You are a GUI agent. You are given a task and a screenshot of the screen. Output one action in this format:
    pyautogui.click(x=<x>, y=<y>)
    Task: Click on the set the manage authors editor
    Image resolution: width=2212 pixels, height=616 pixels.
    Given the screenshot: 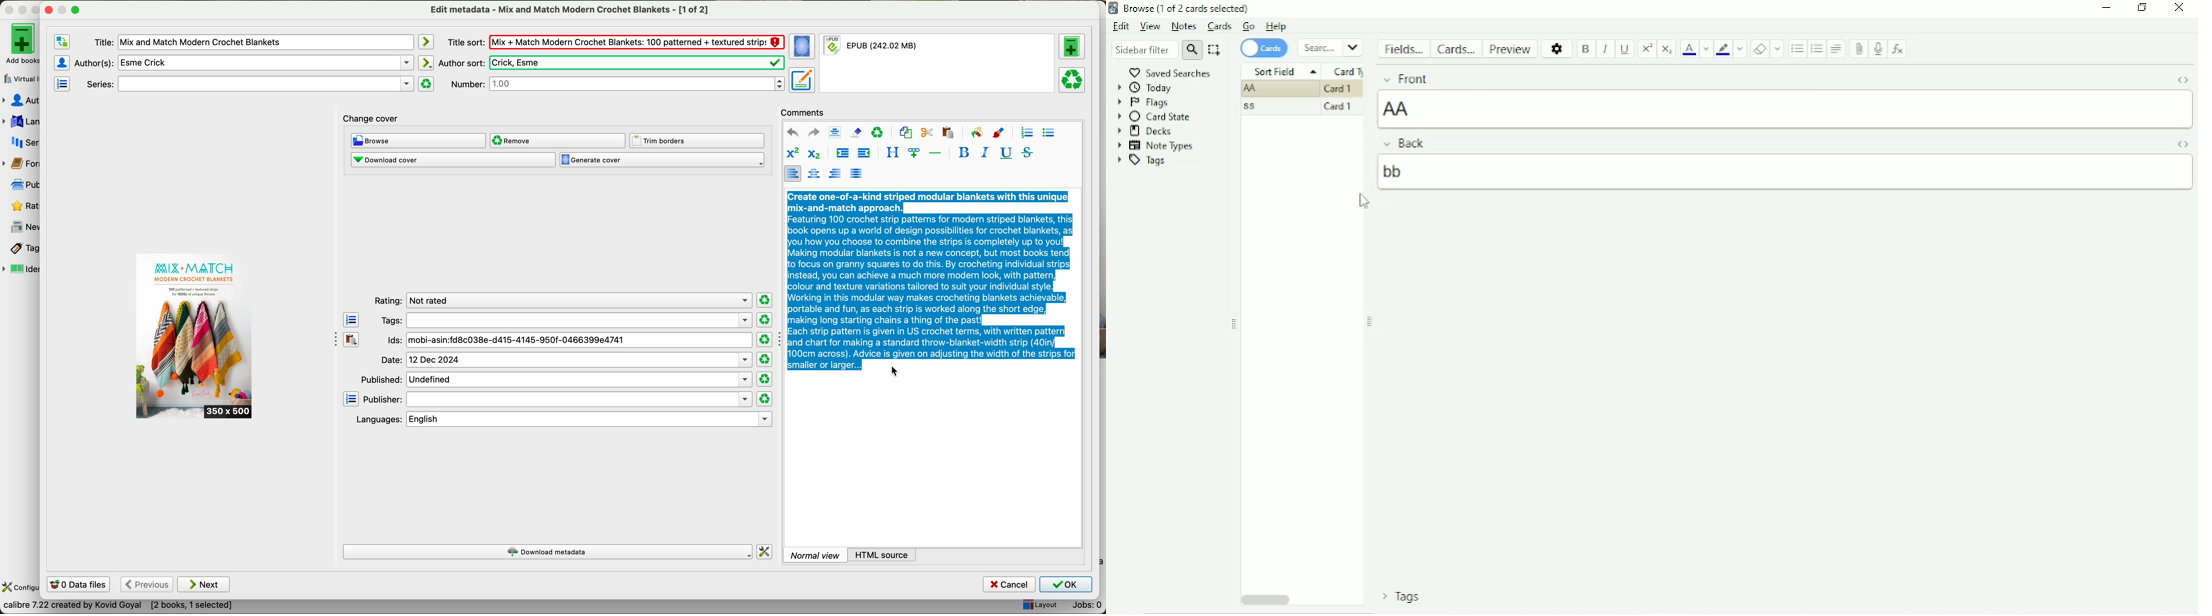 What is the action you would take?
    pyautogui.click(x=61, y=63)
    